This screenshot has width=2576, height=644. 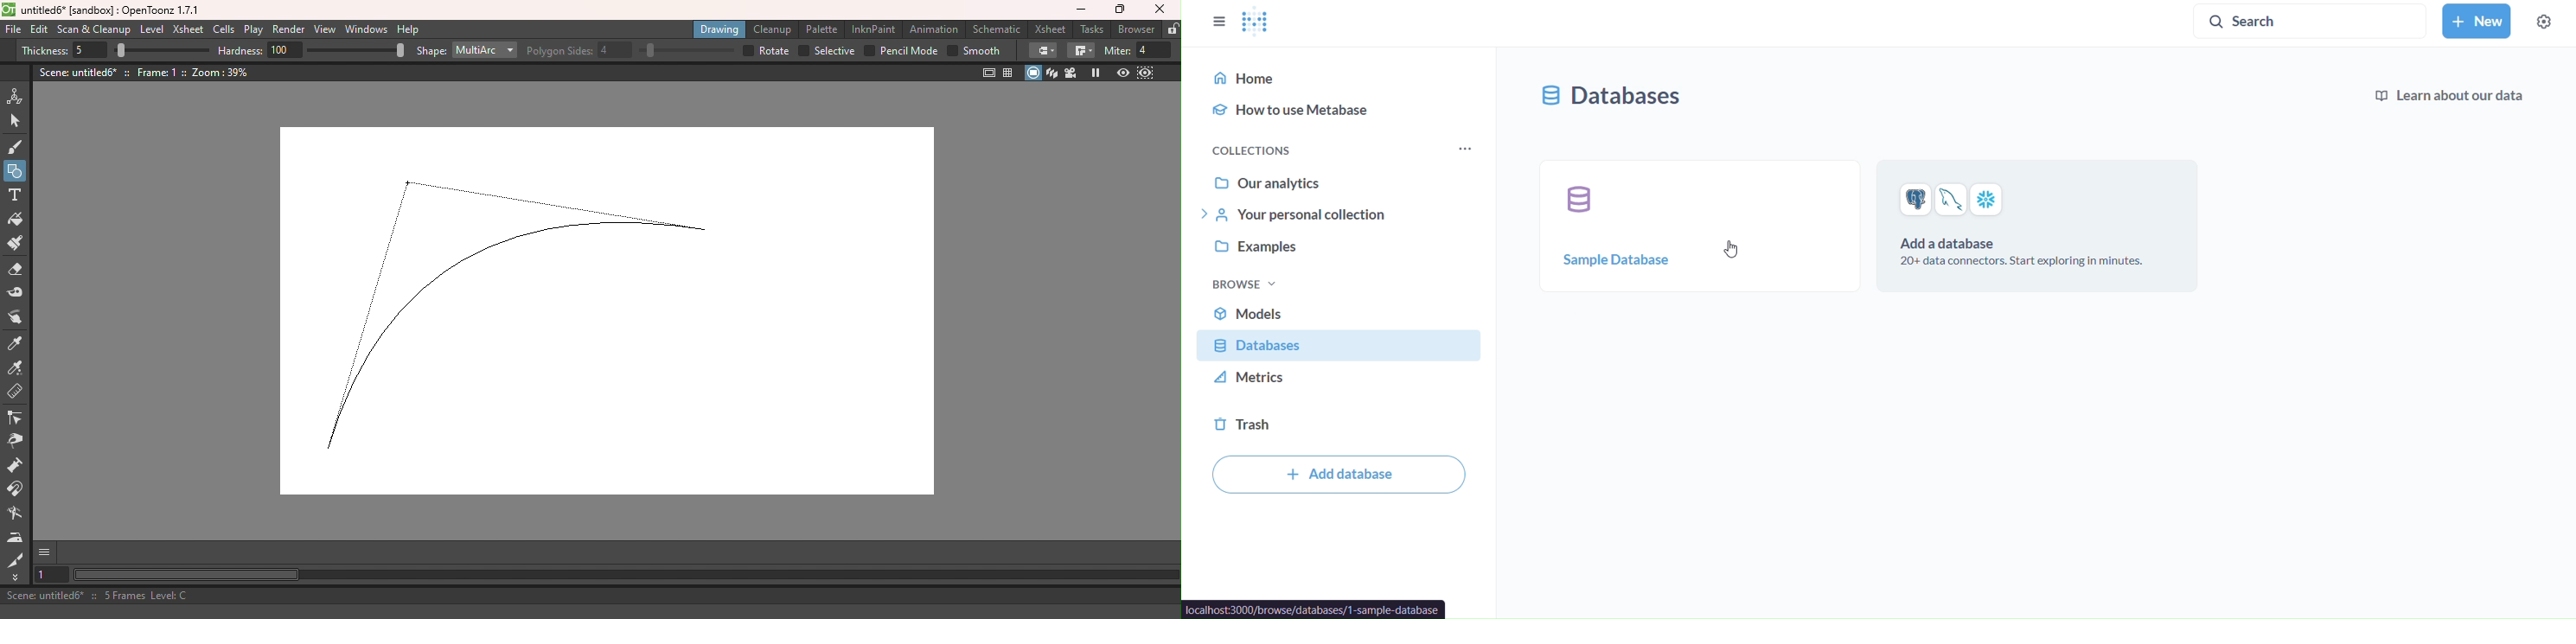 I want to click on Set the current frame, so click(x=51, y=576).